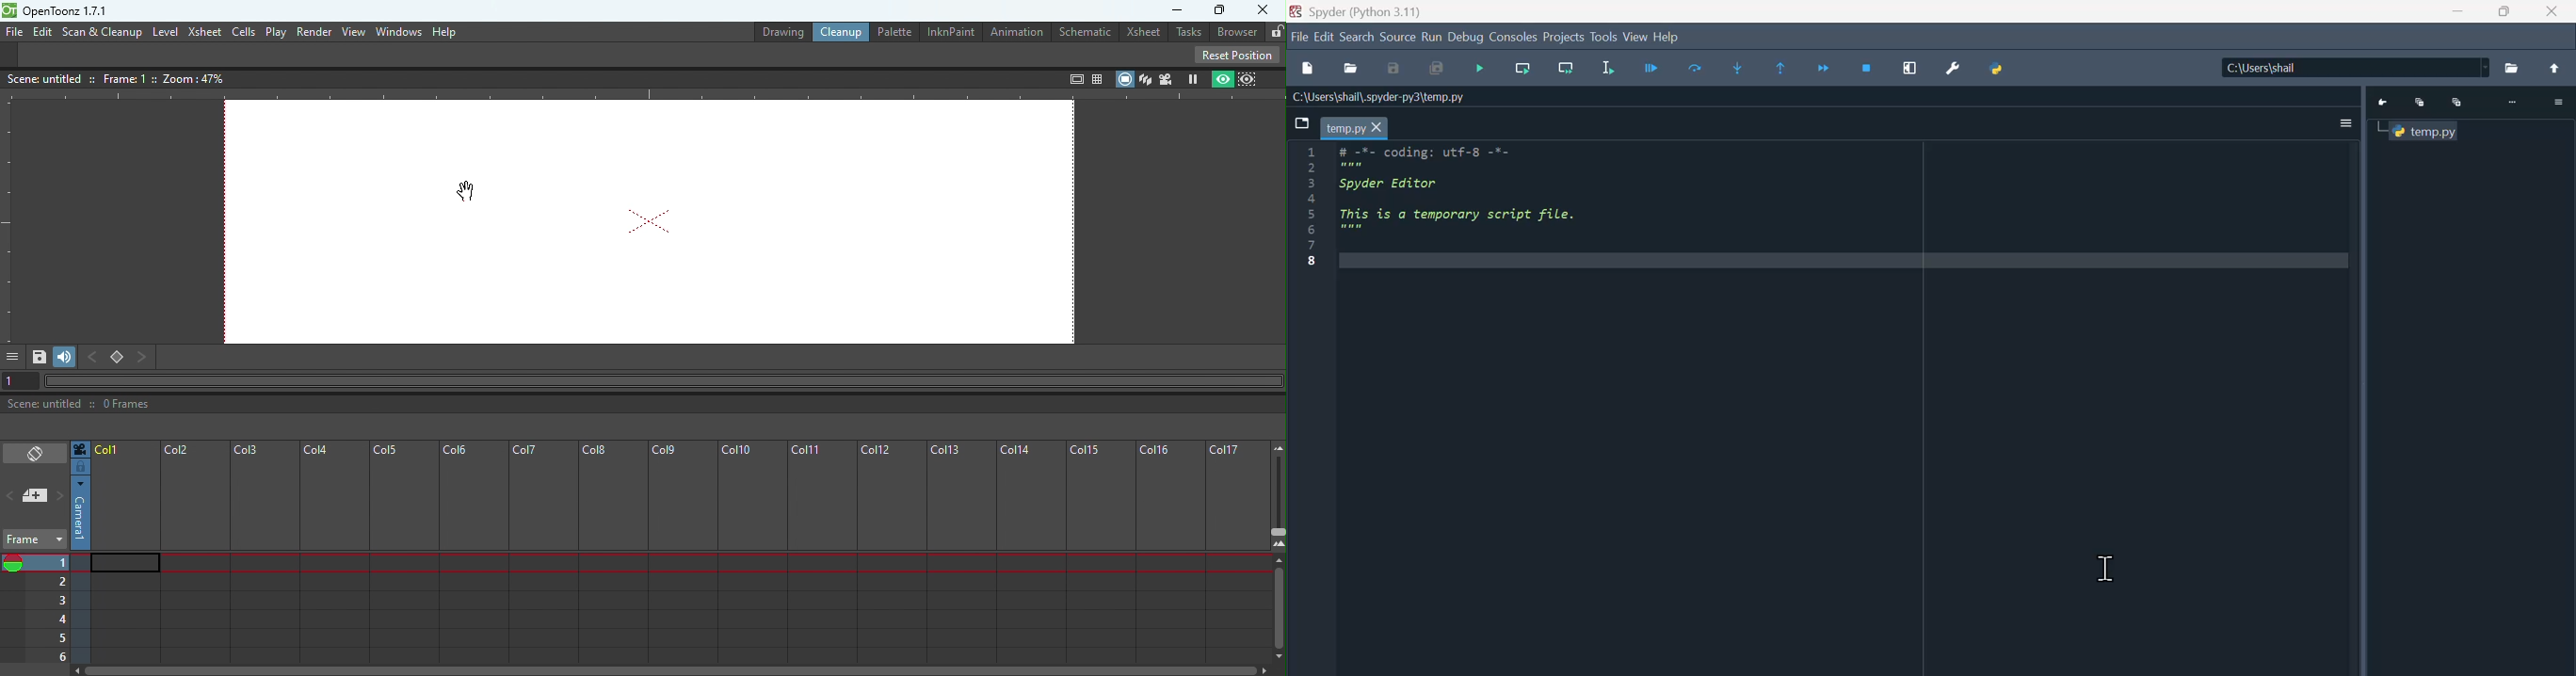 This screenshot has width=2576, height=700. I want to click on Settings, so click(2560, 102).